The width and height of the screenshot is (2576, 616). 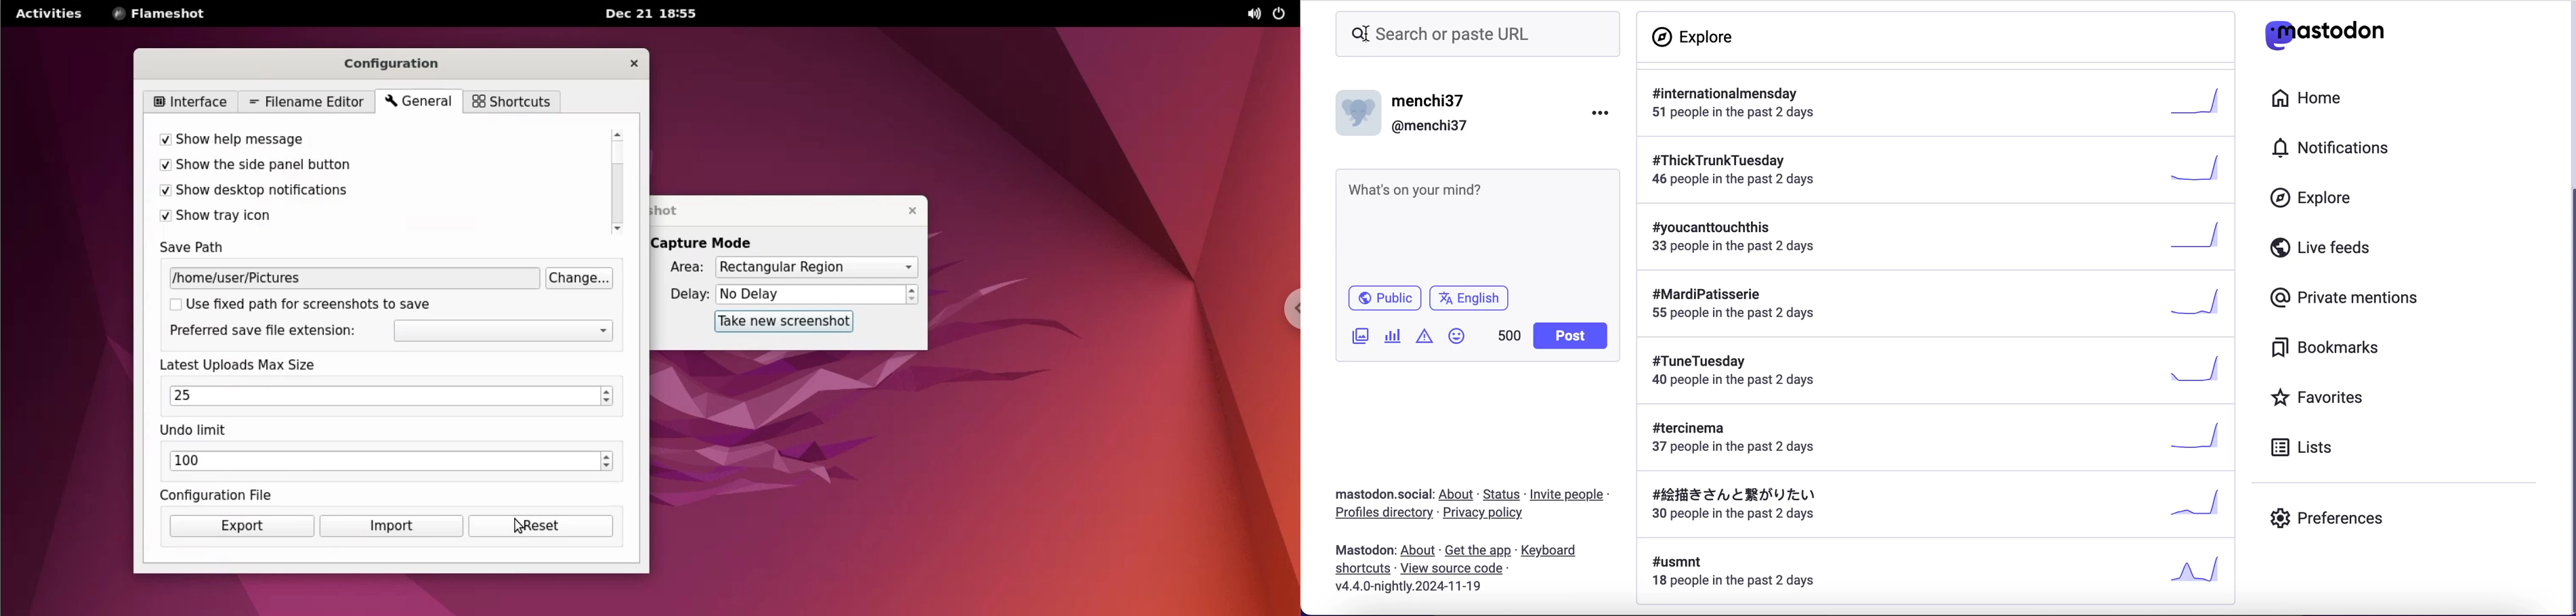 I want to click on notifications, so click(x=2334, y=148).